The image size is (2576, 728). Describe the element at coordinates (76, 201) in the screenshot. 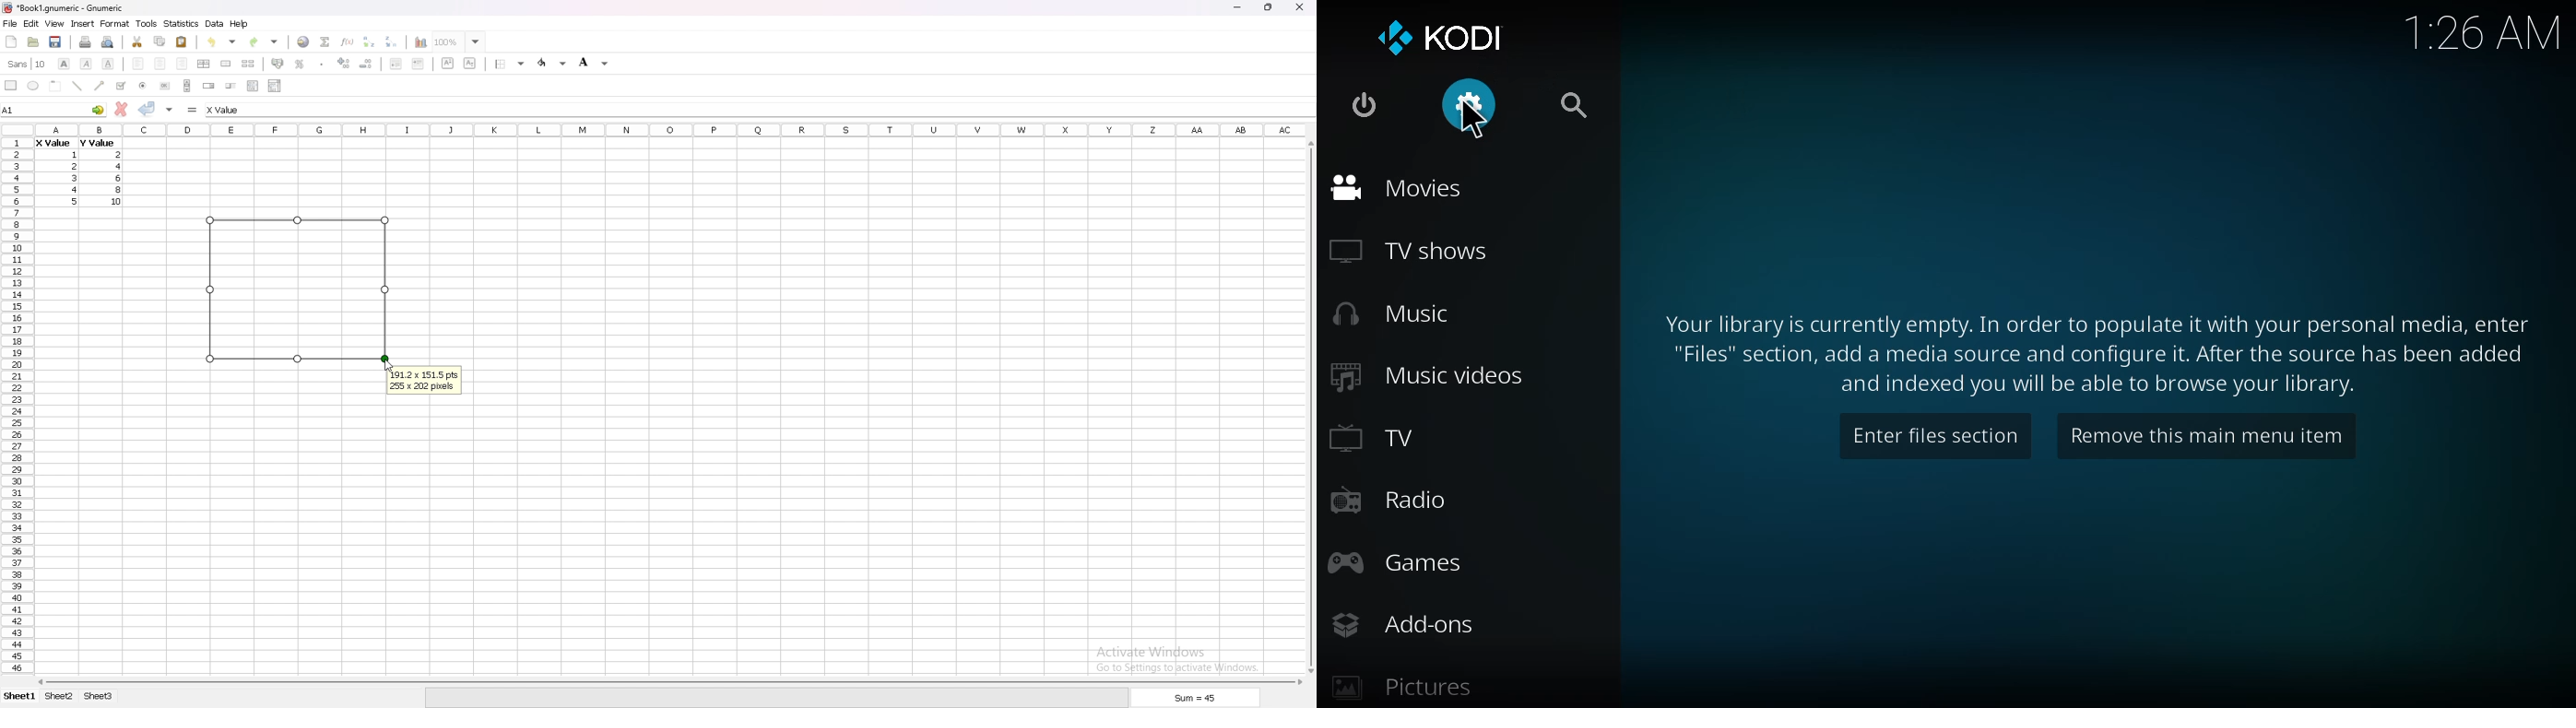

I see `value` at that location.